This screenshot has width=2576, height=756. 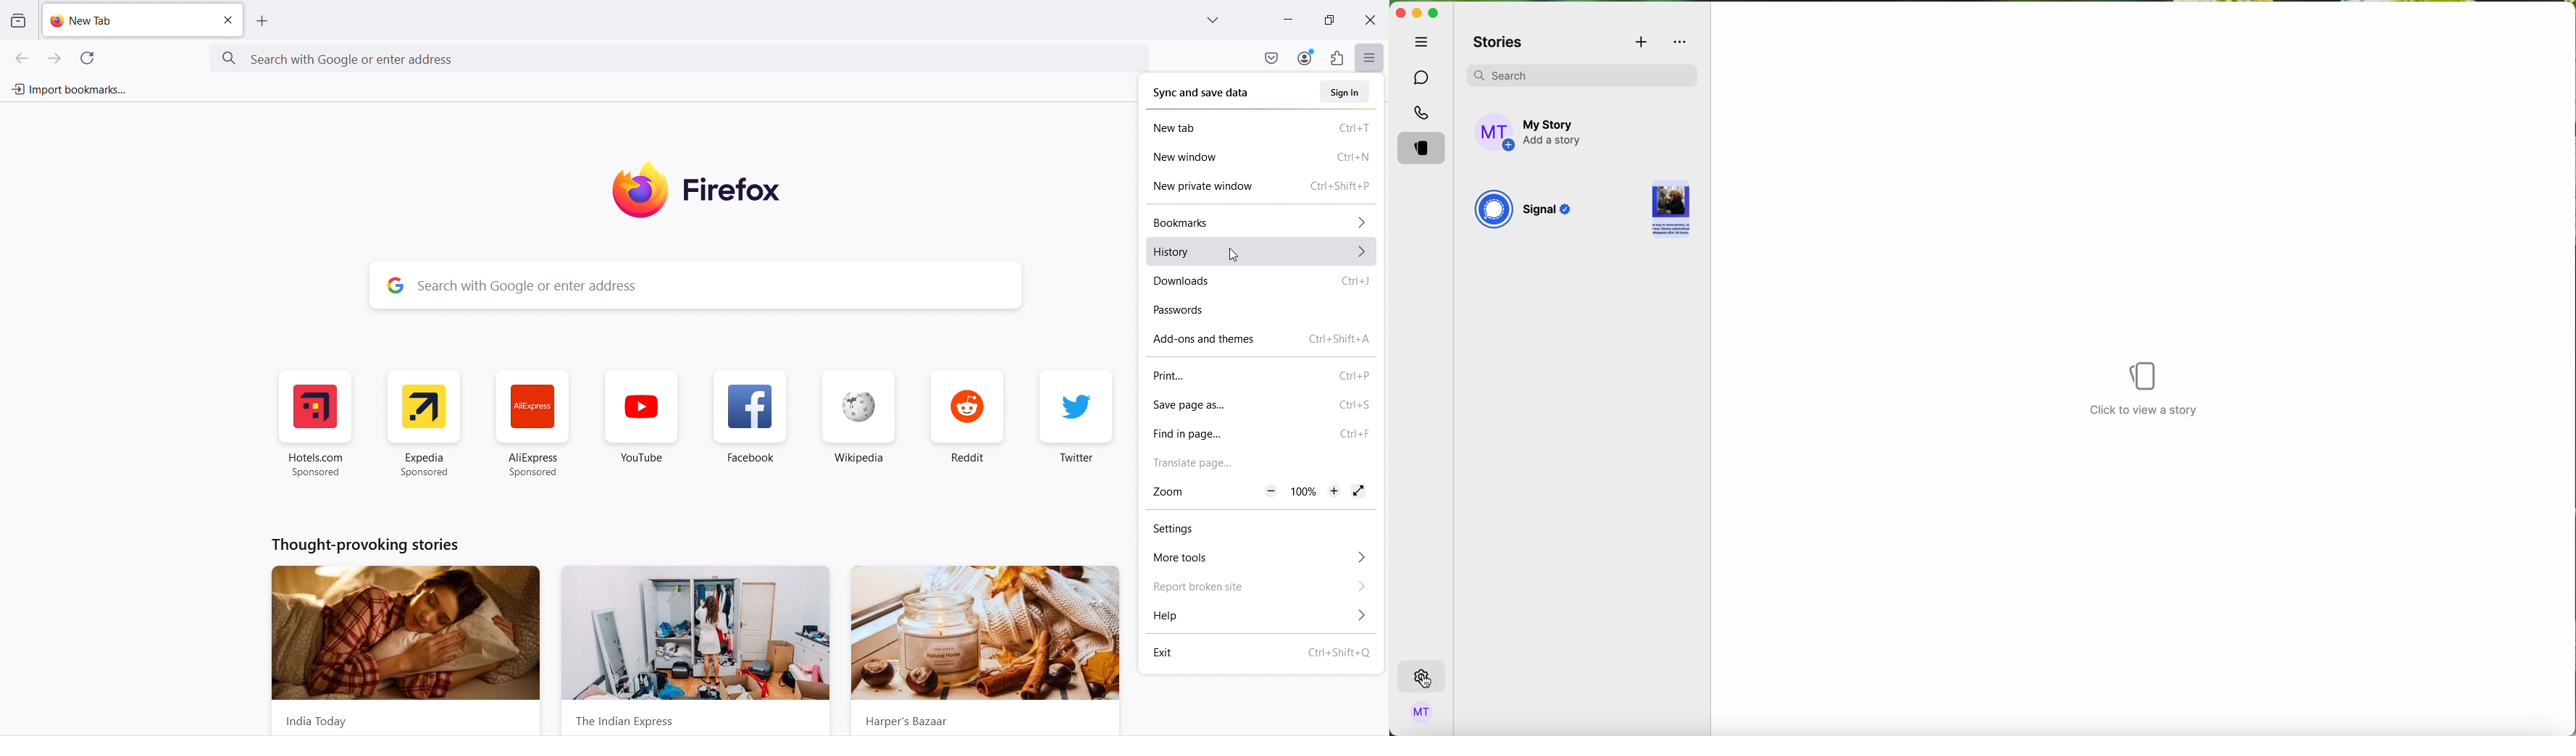 I want to click on Print, so click(x=1262, y=375).